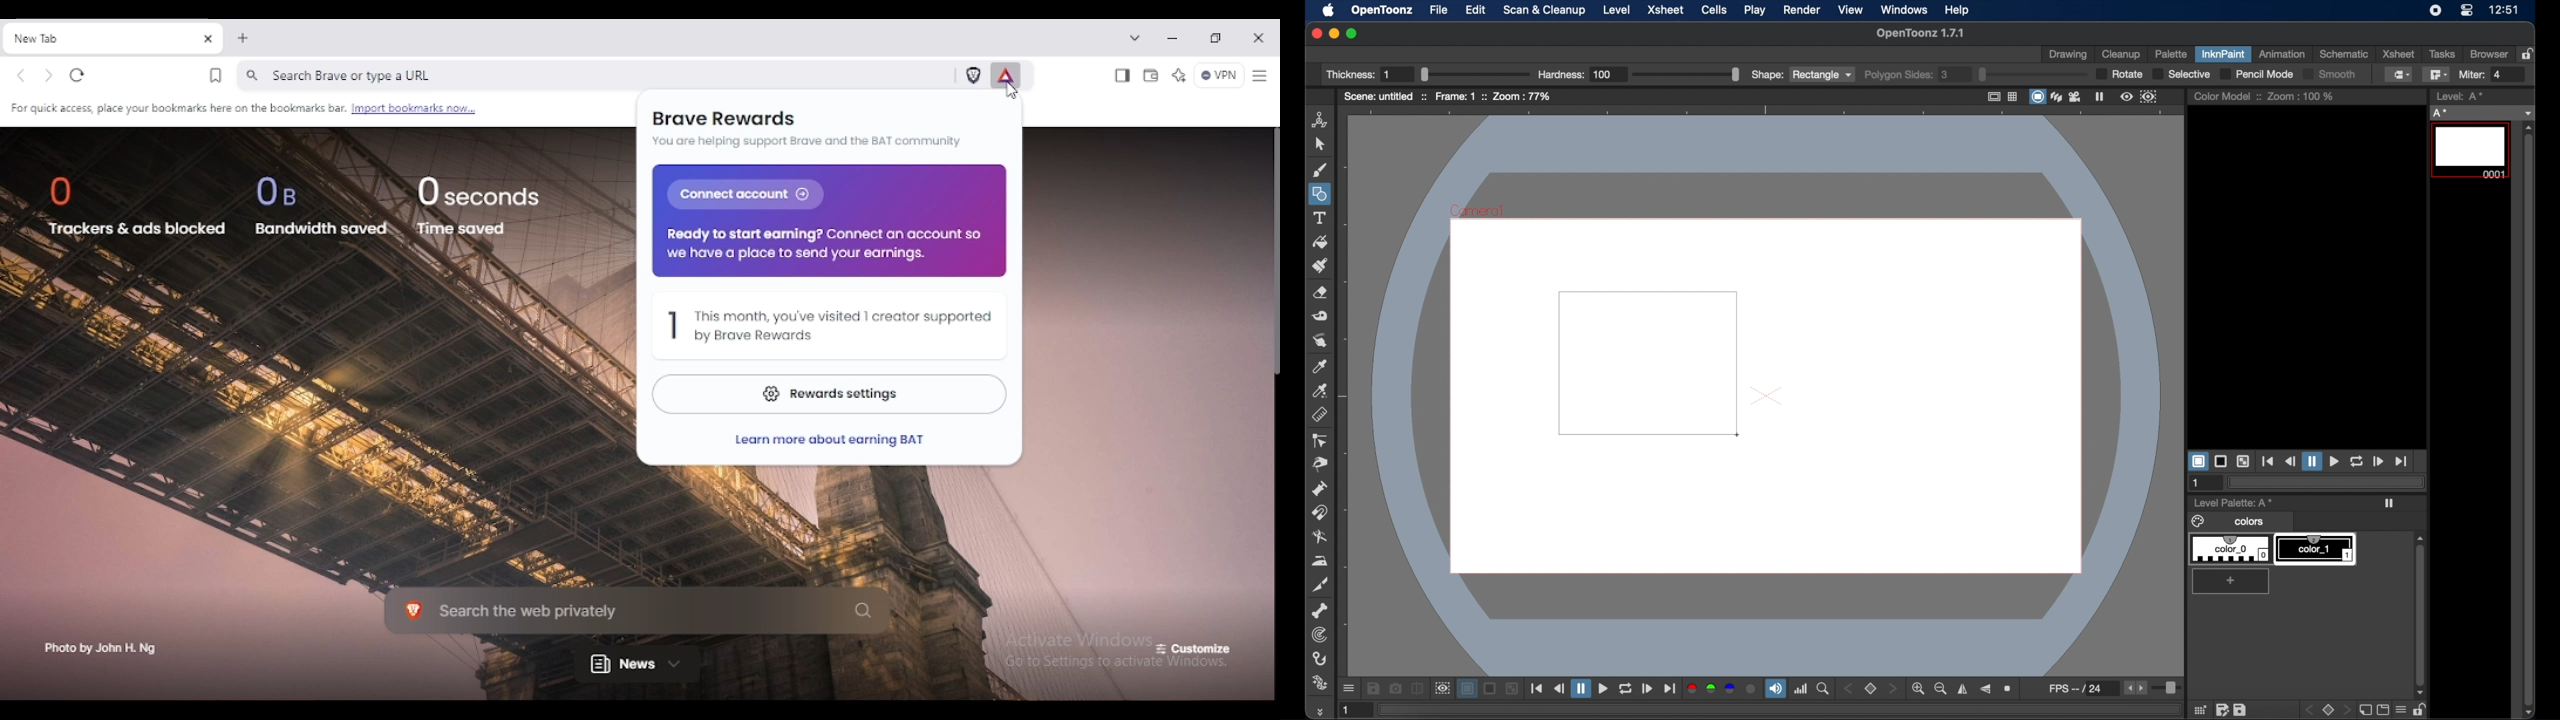  I want to click on alpha channel, so click(1751, 689).